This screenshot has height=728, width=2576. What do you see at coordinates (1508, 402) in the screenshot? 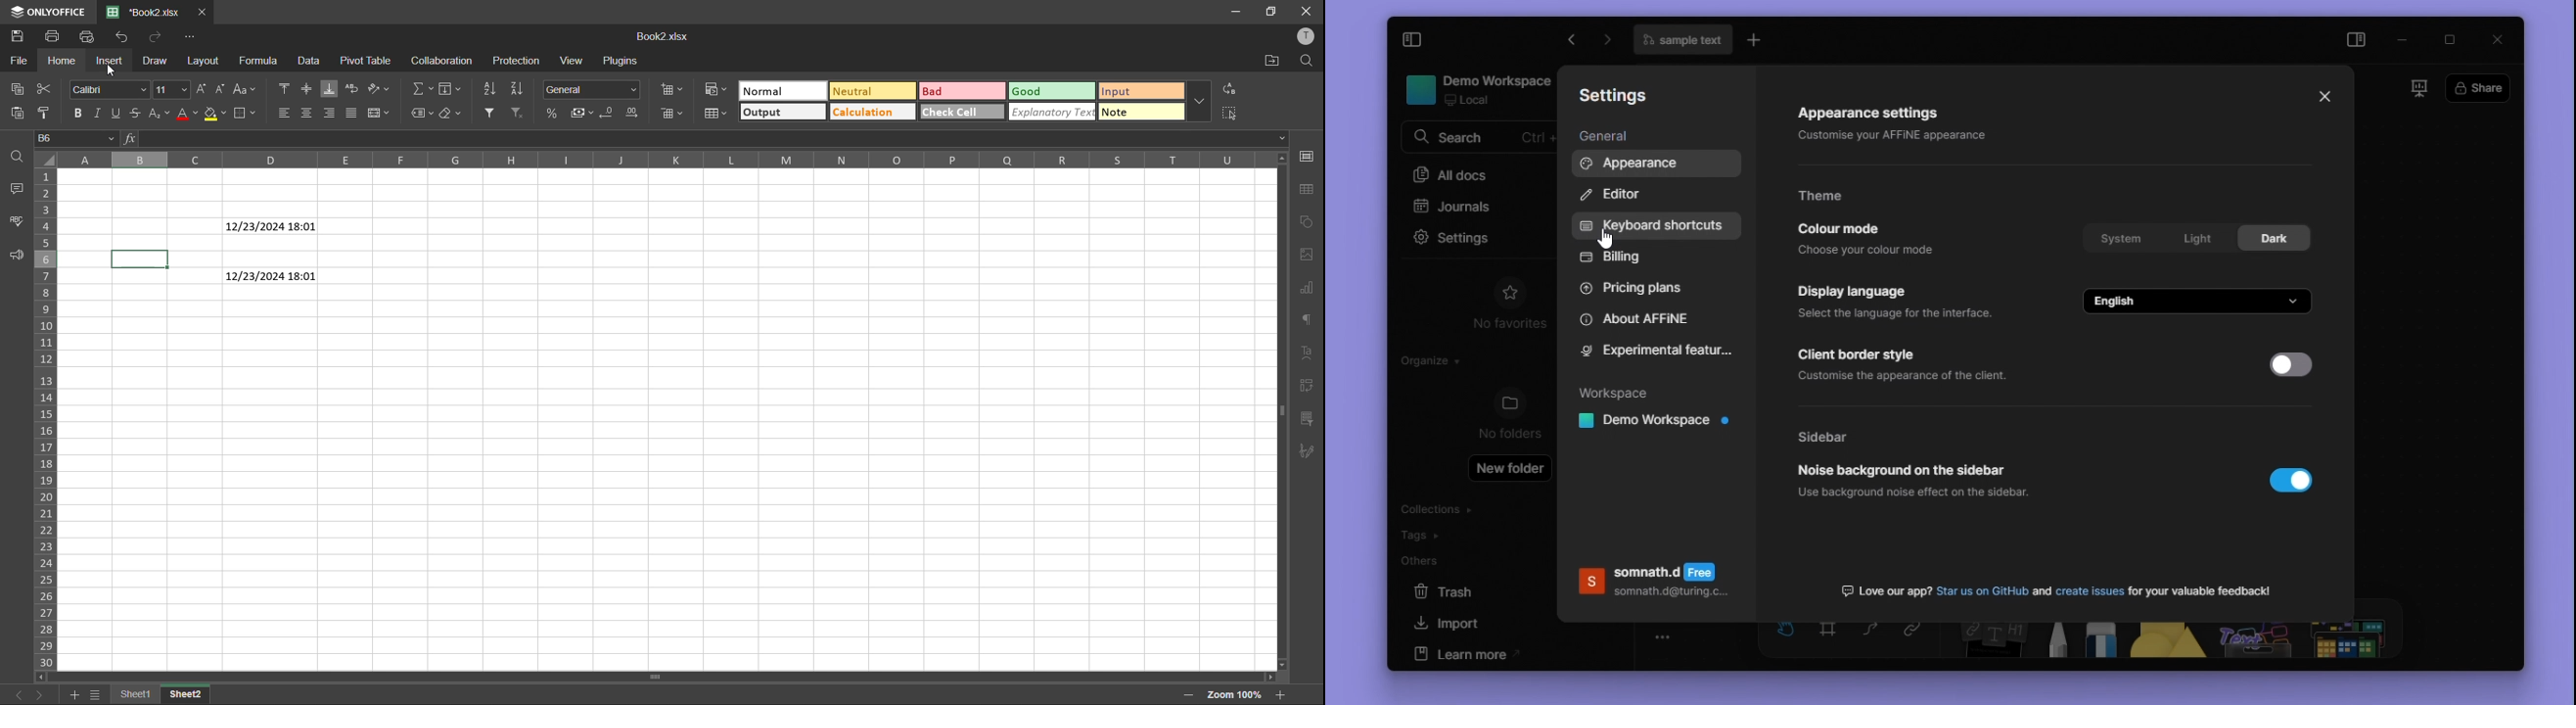
I see `folder icon` at bounding box center [1508, 402].